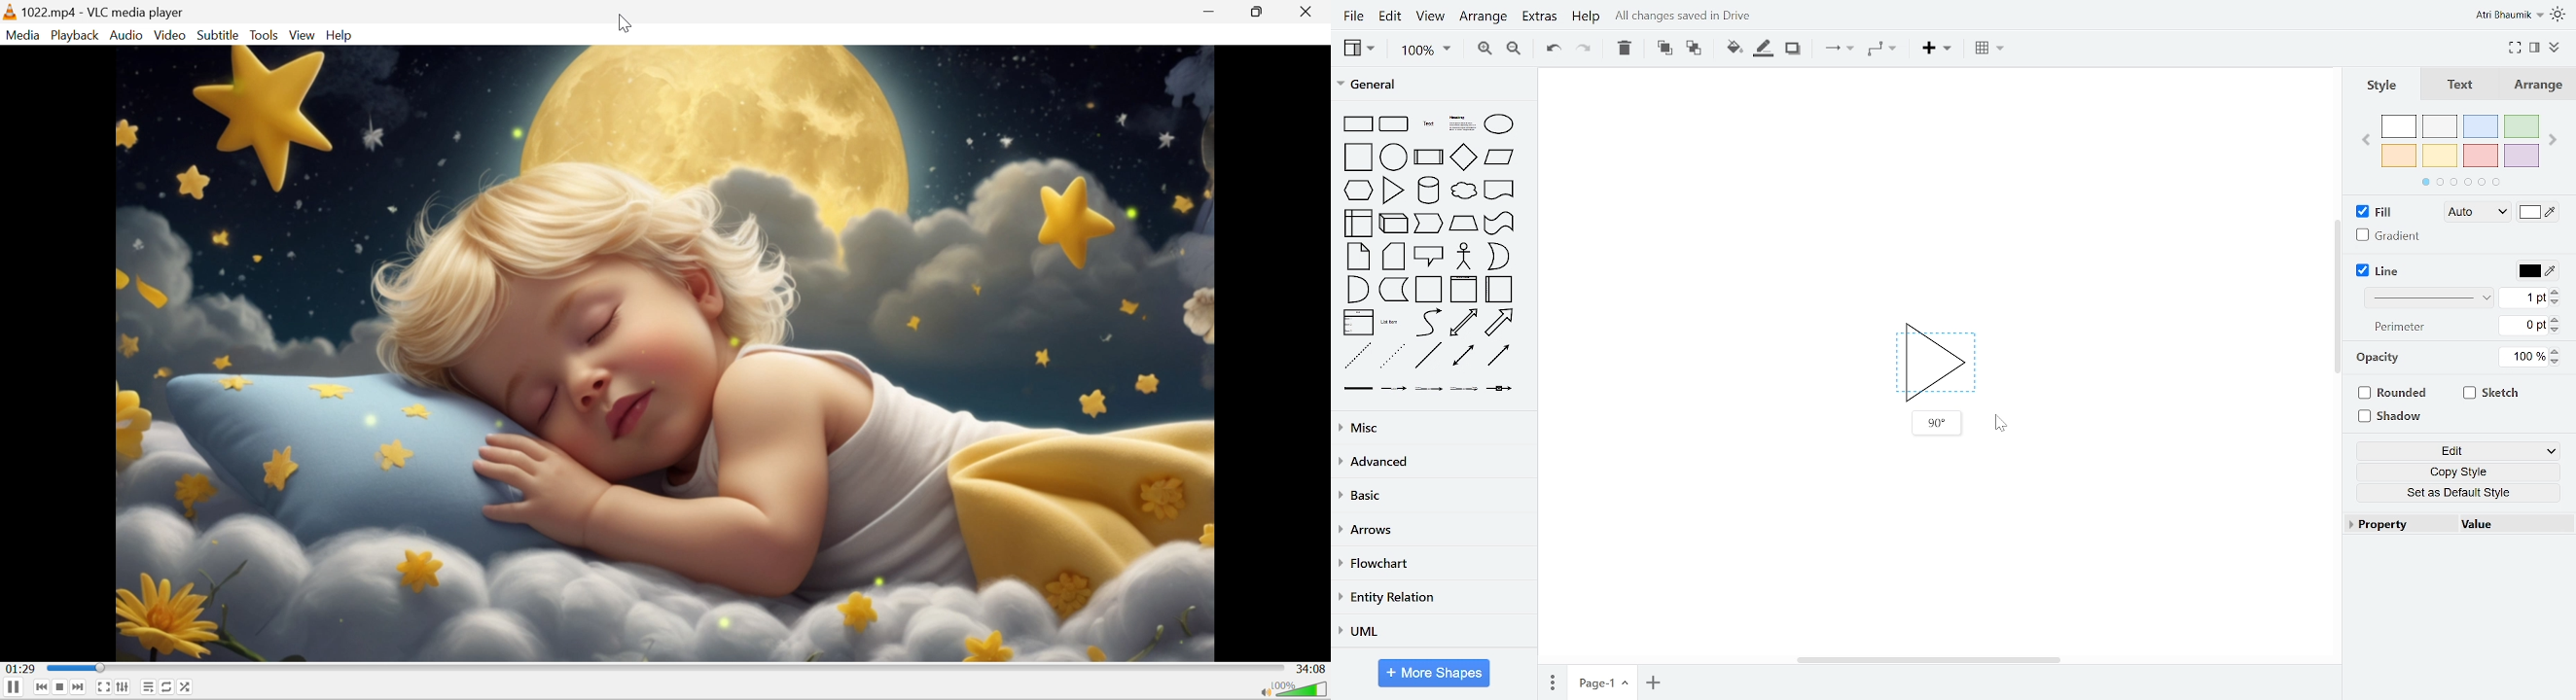  I want to click on copy style, so click(2459, 472).